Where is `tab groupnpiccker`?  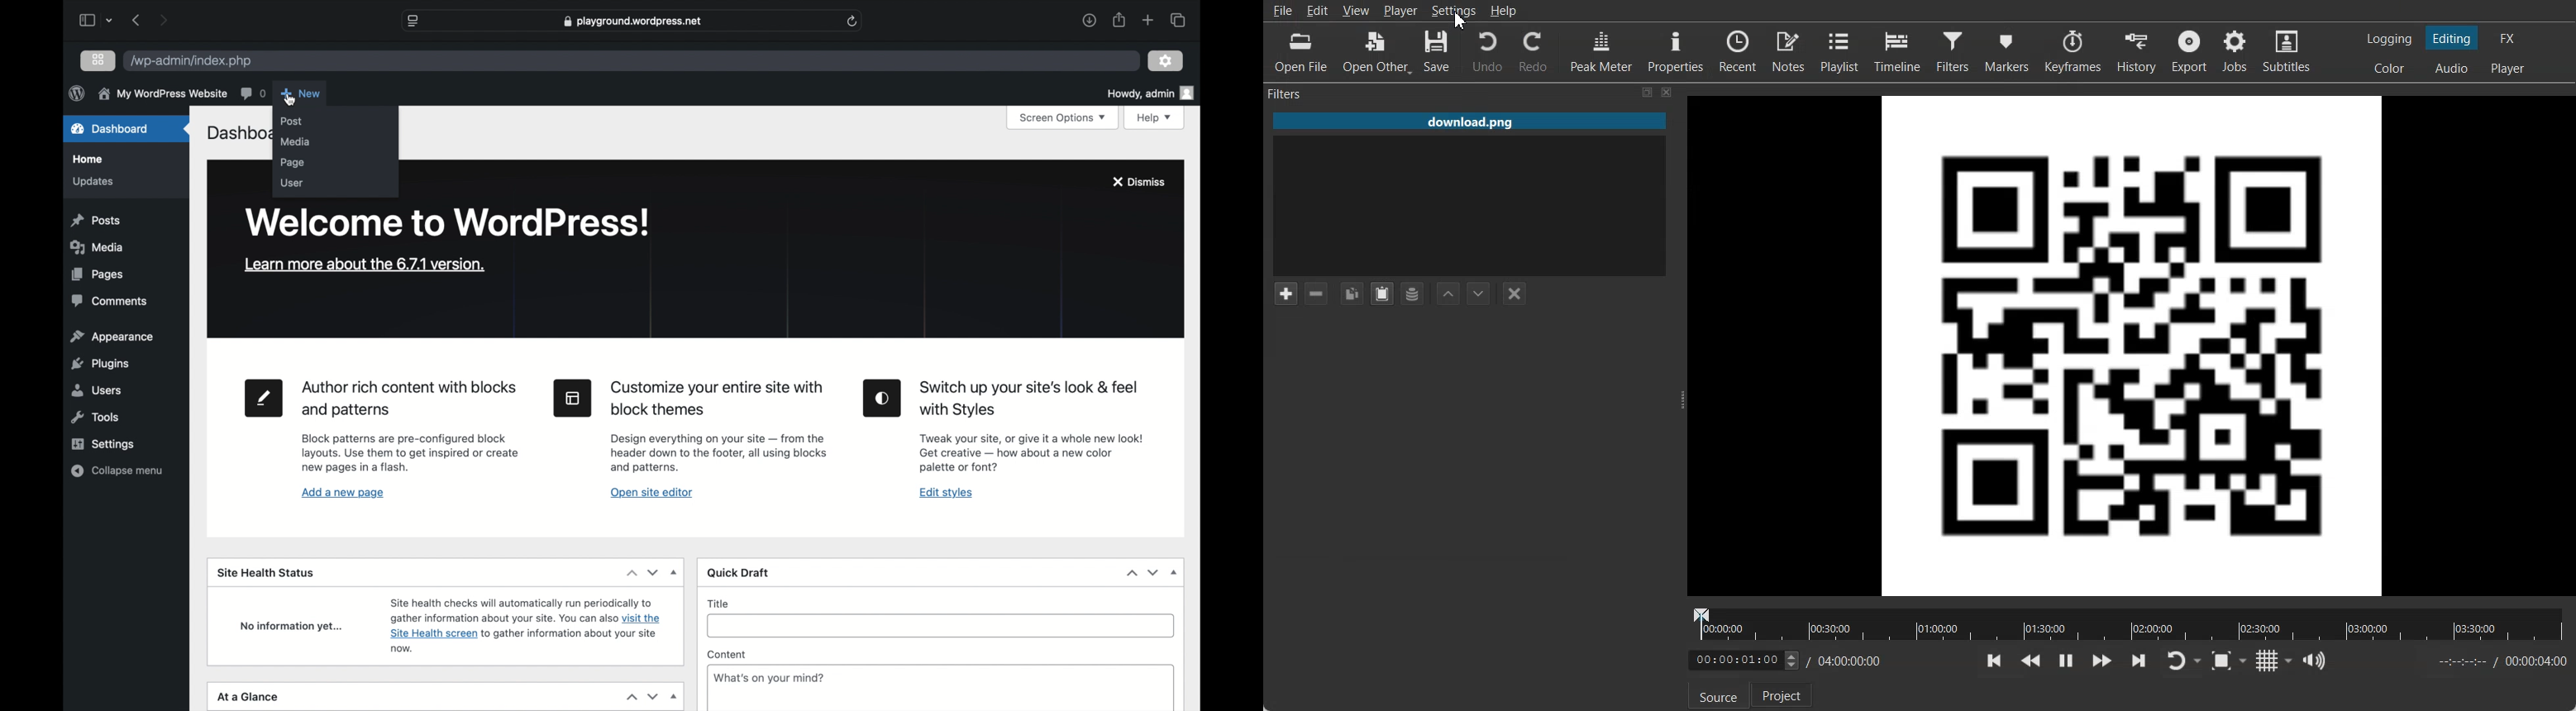
tab groupnpiccker is located at coordinates (109, 20).